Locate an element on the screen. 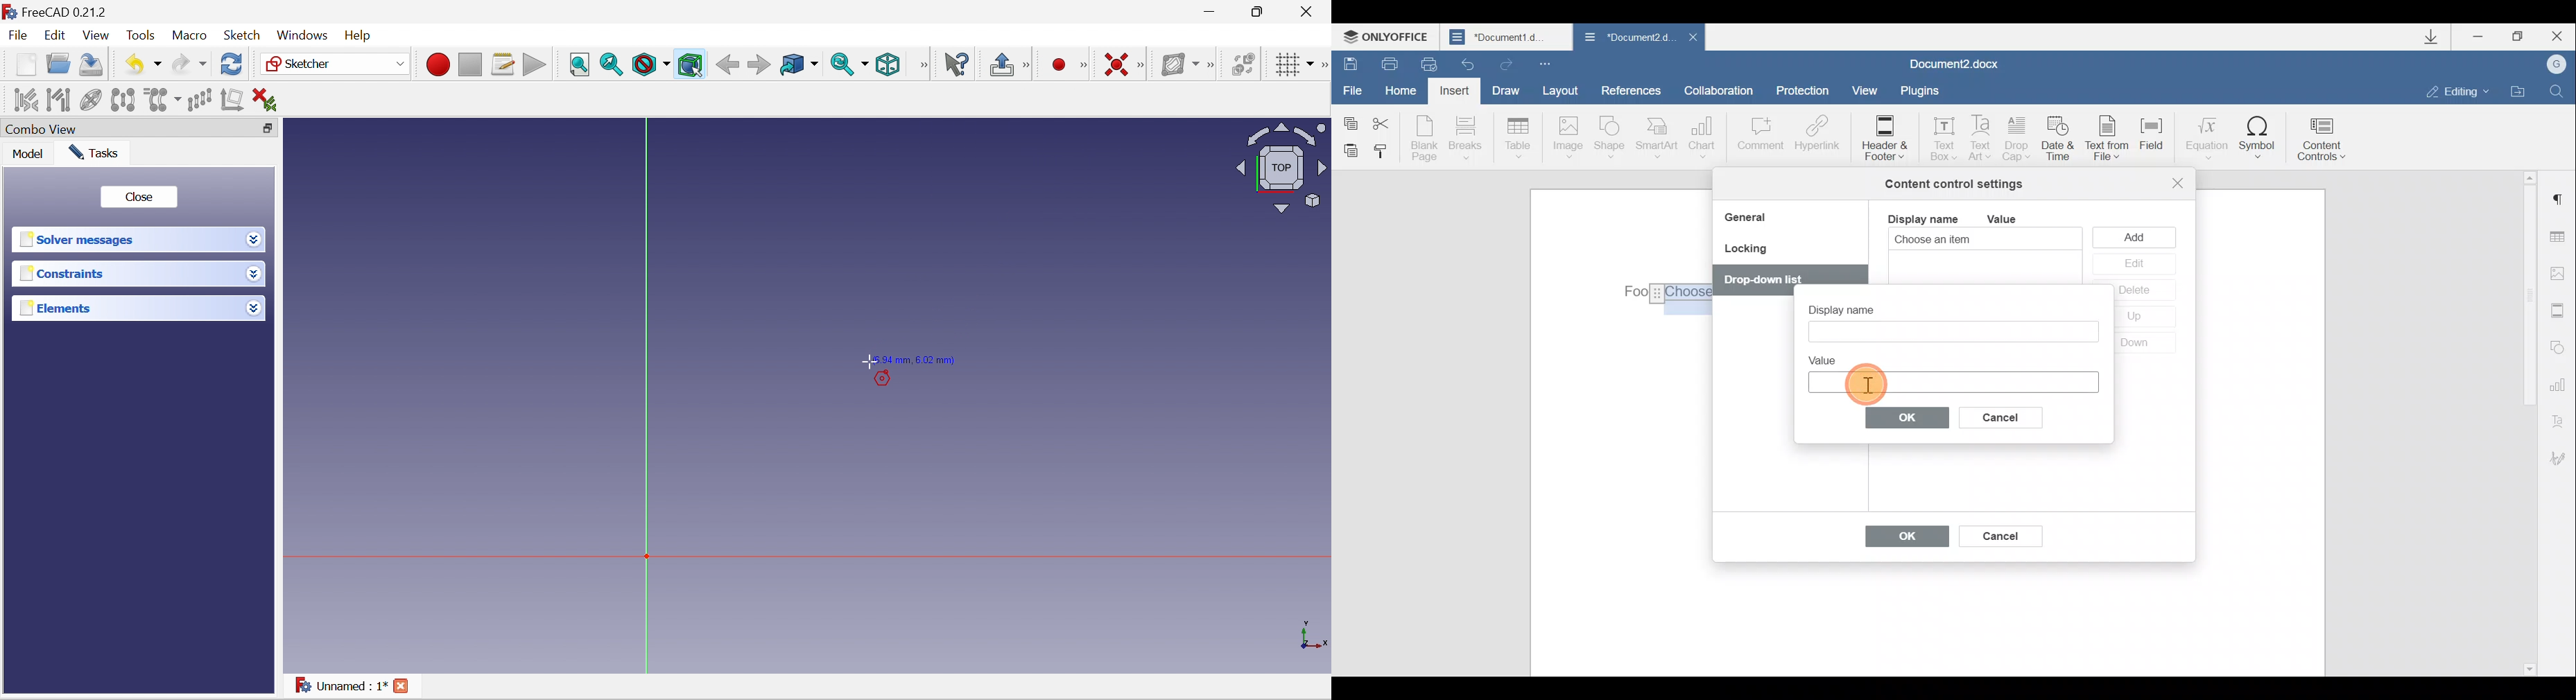 This screenshot has height=700, width=2576. Print file is located at coordinates (1383, 63).